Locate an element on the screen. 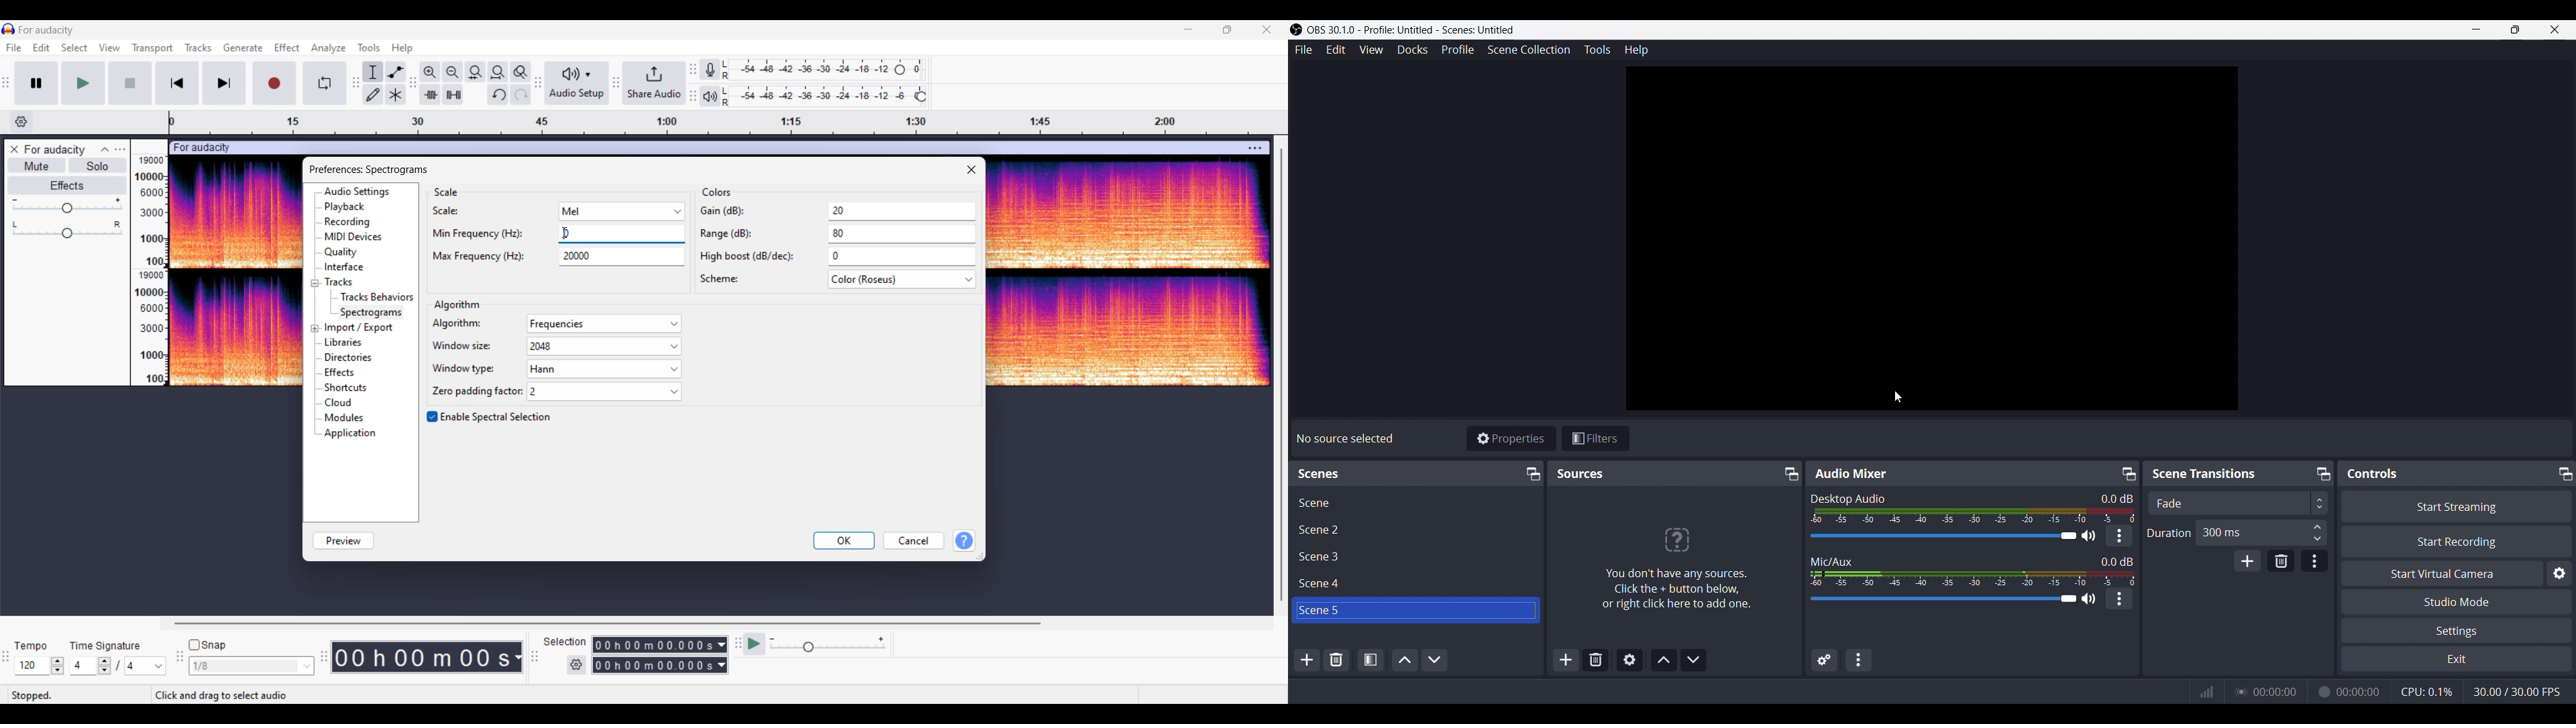 Image resolution: width=2576 pixels, height=728 pixels. Properties is located at coordinates (1511, 438).